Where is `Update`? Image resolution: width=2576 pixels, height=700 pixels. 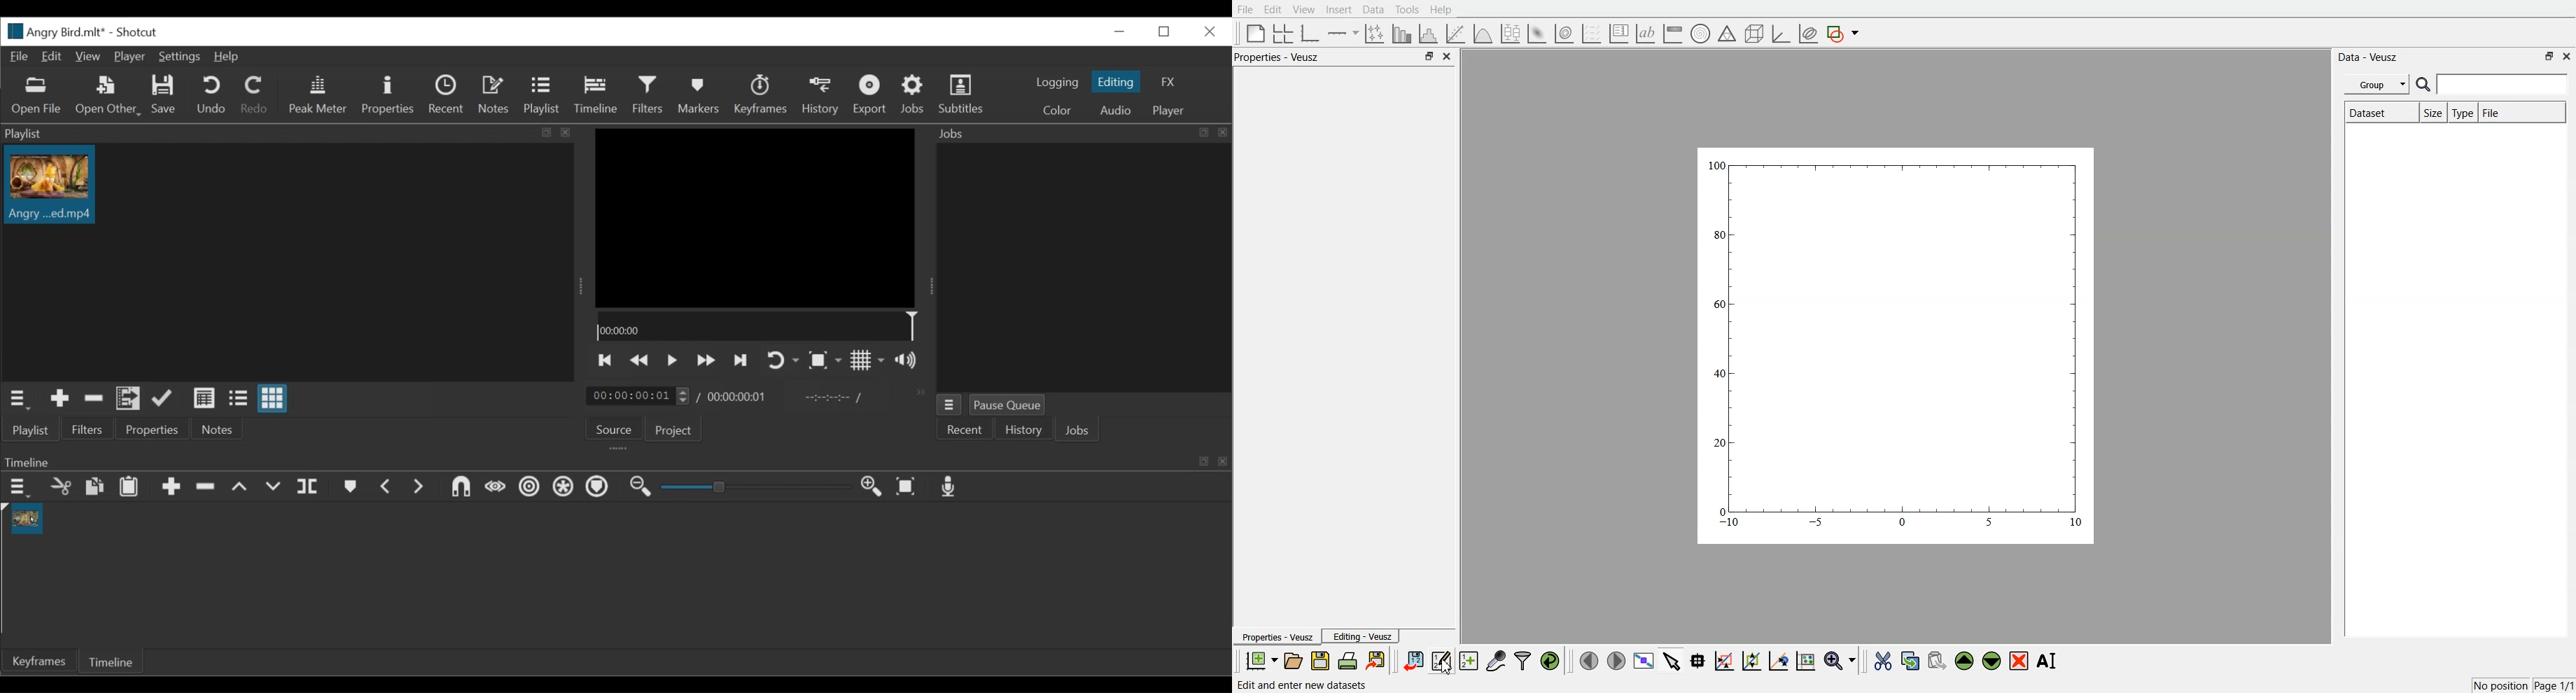 Update is located at coordinates (164, 399).